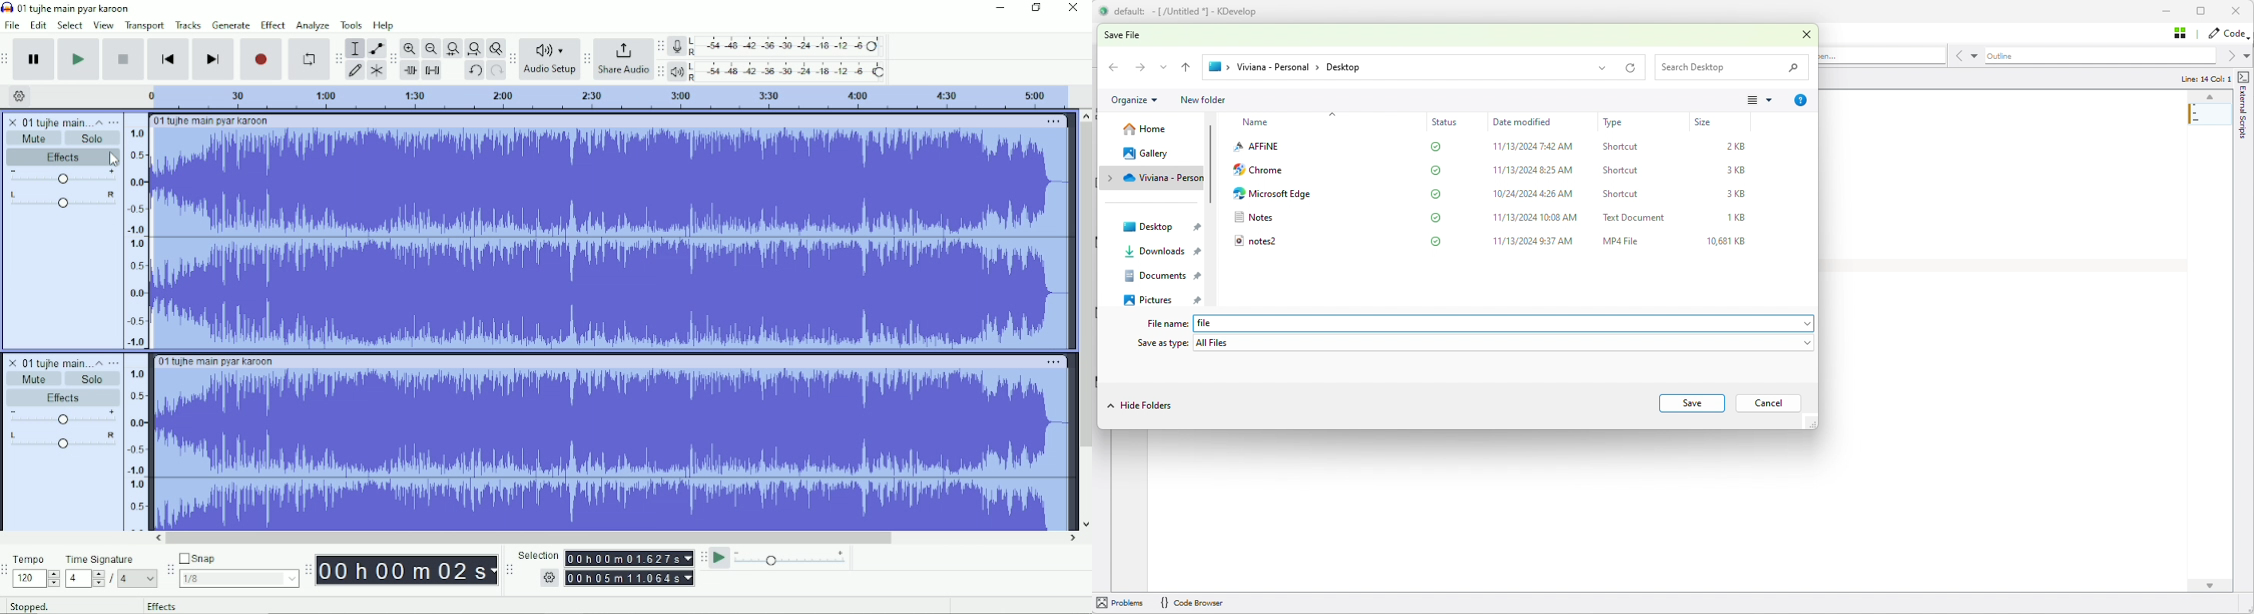 This screenshot has width=2268, height=616. Describe the element at coordinates (1704, 122) in the screenshot. I see `Size` at that location.